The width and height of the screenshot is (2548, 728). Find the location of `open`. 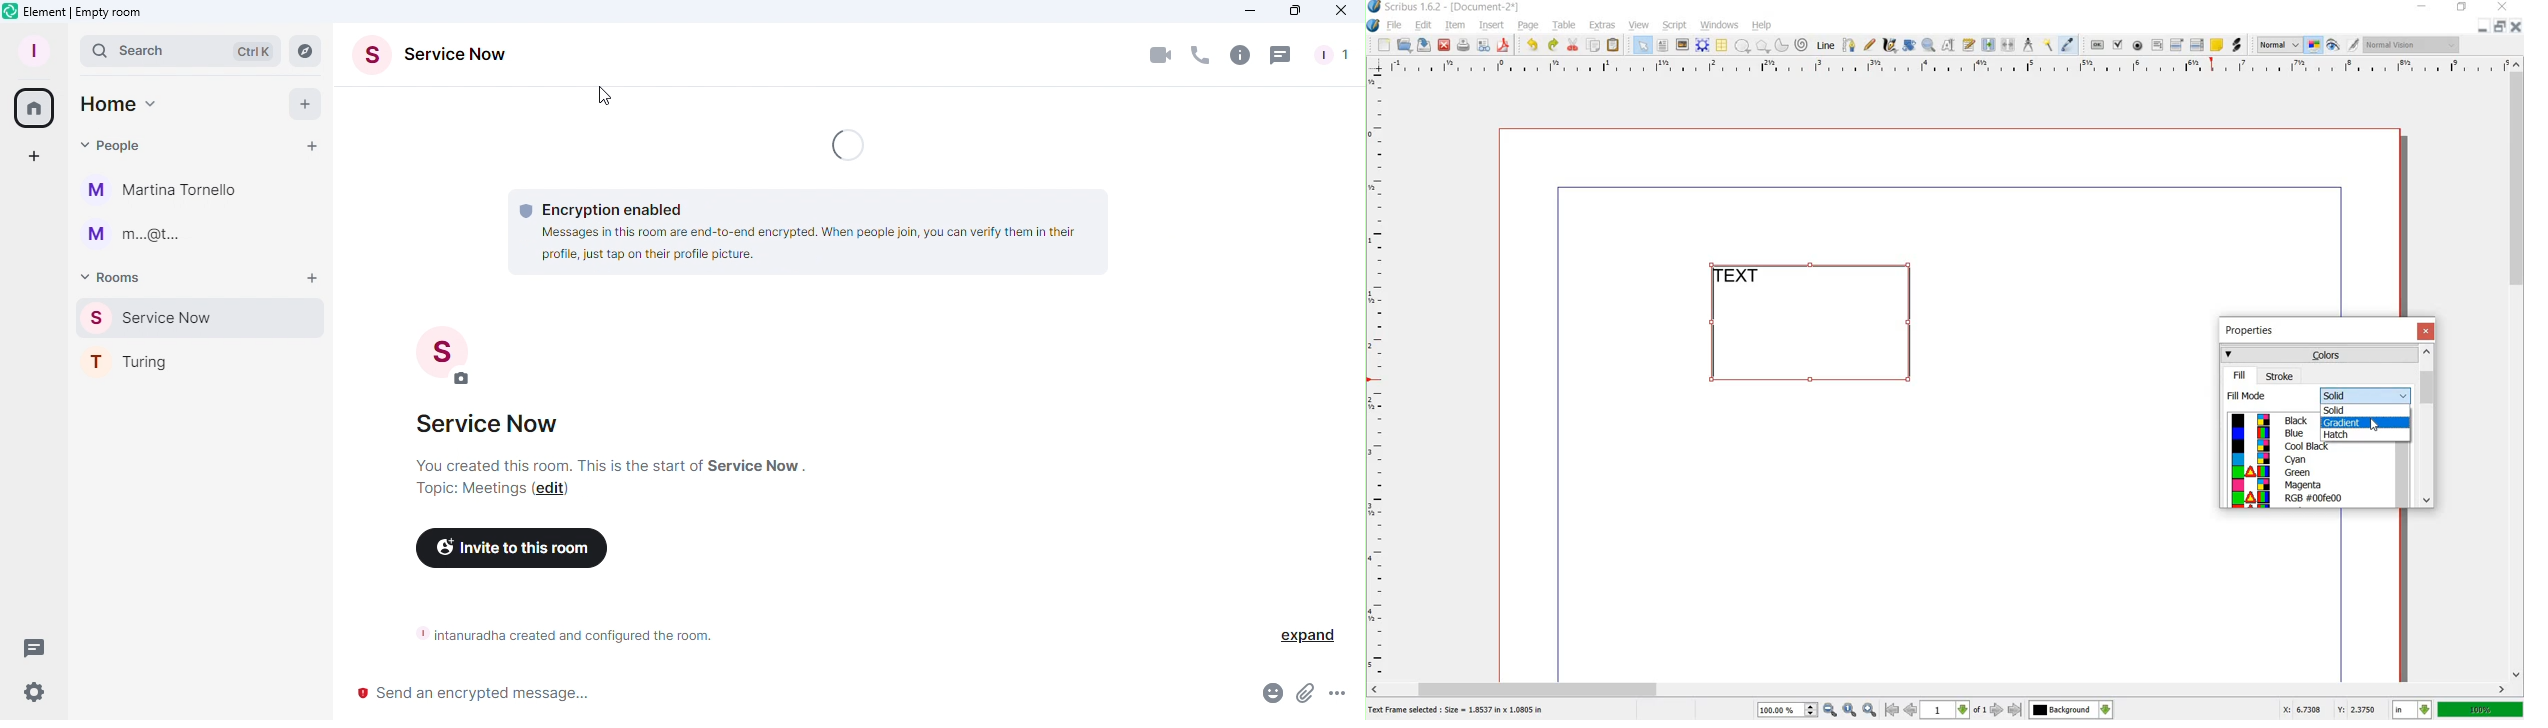

open is located at coordinates (1406, 46).